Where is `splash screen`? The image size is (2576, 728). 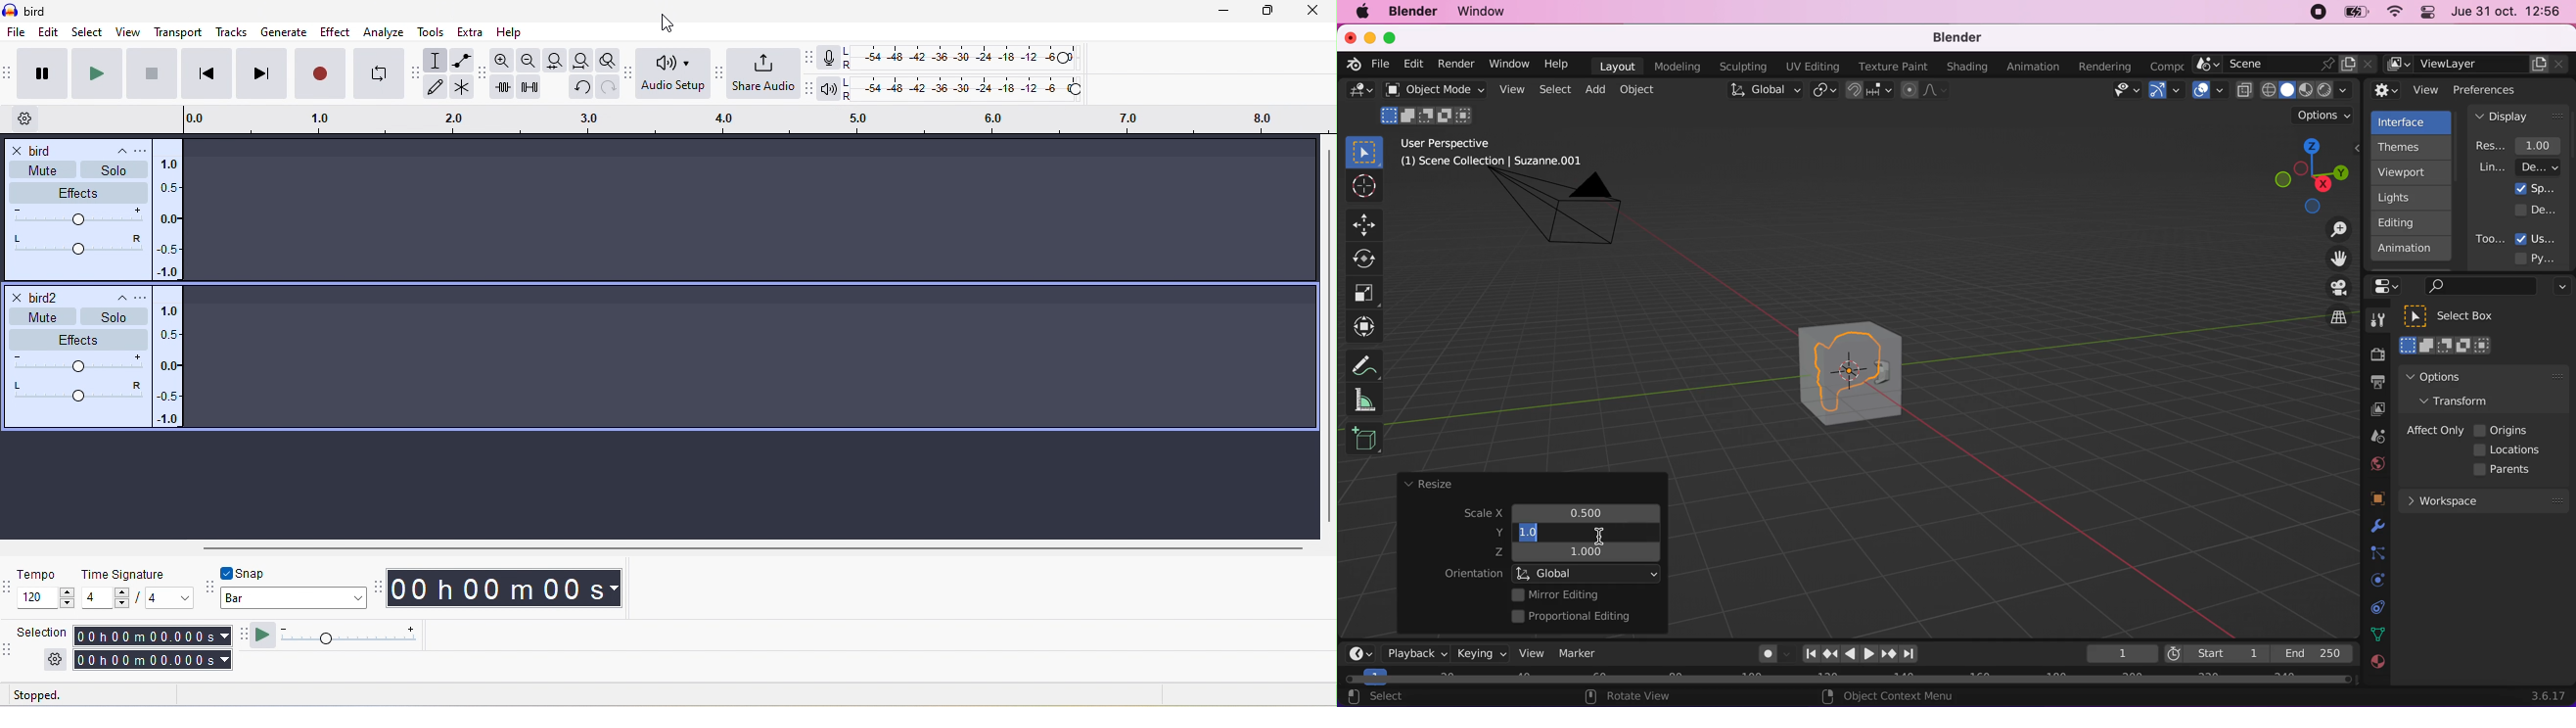 splash screen is located at coordinates (2536, 188).